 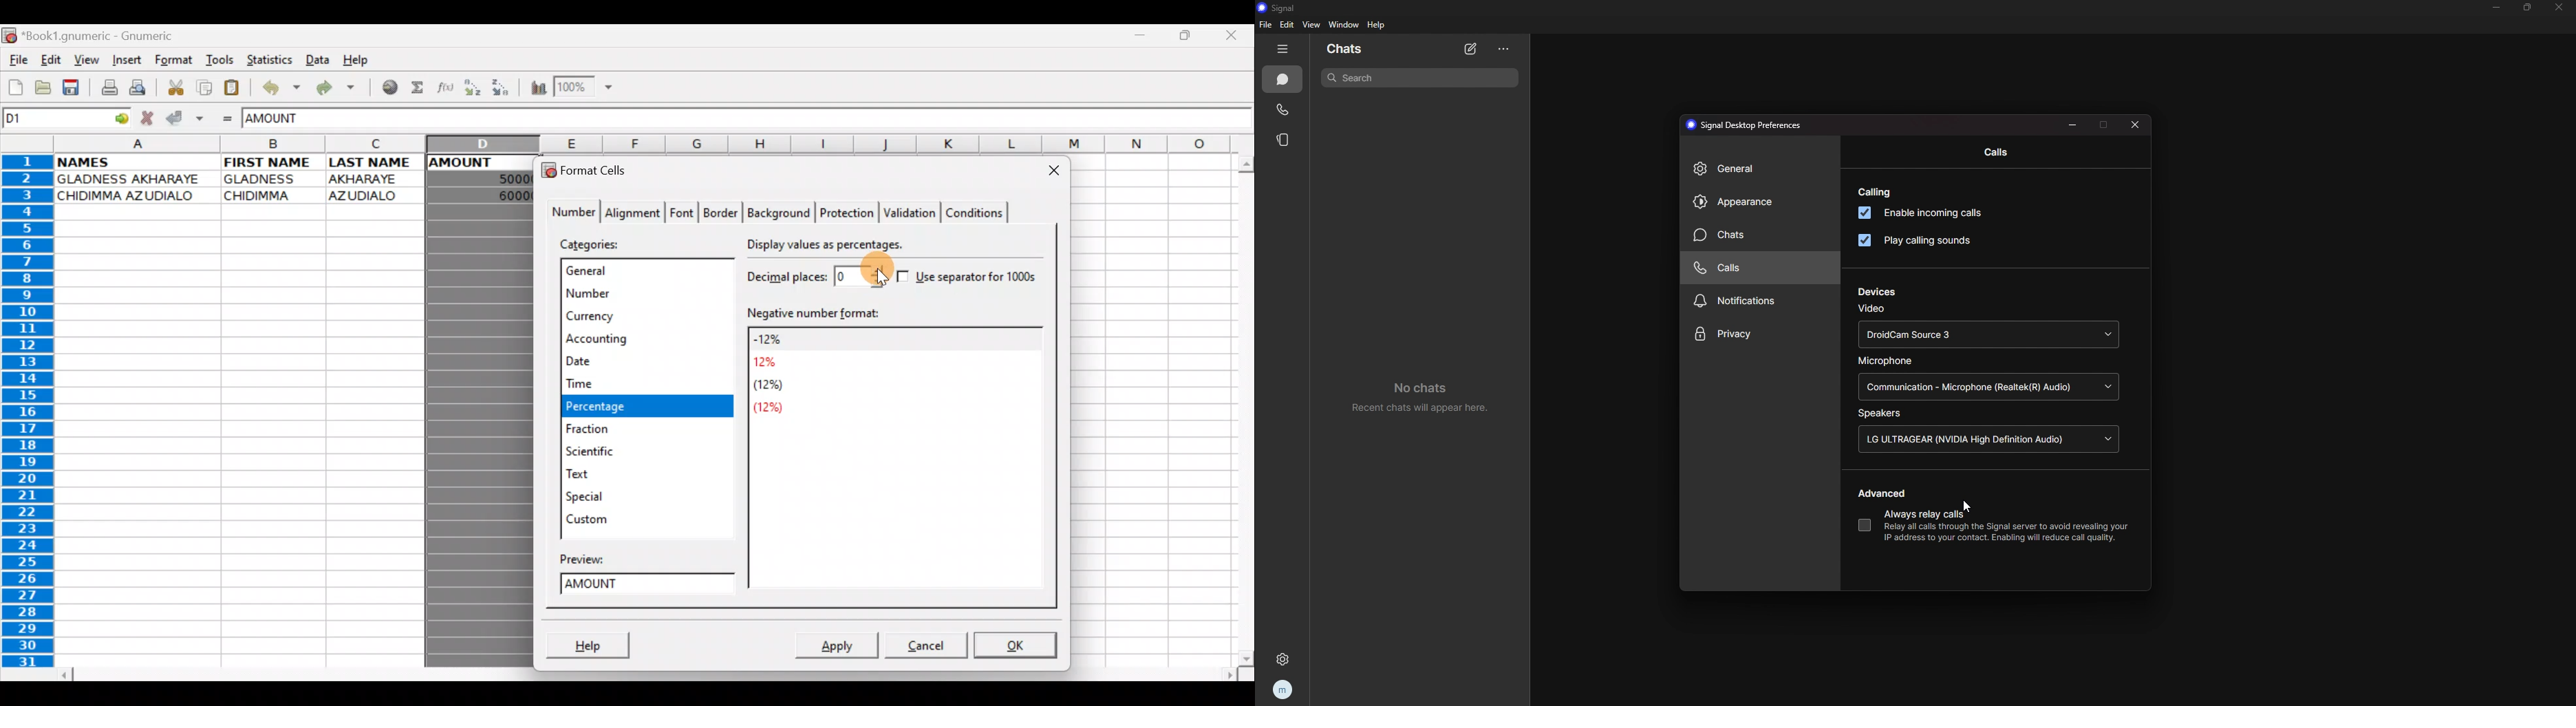 I want to click on Background, so click(x=778, y=212).